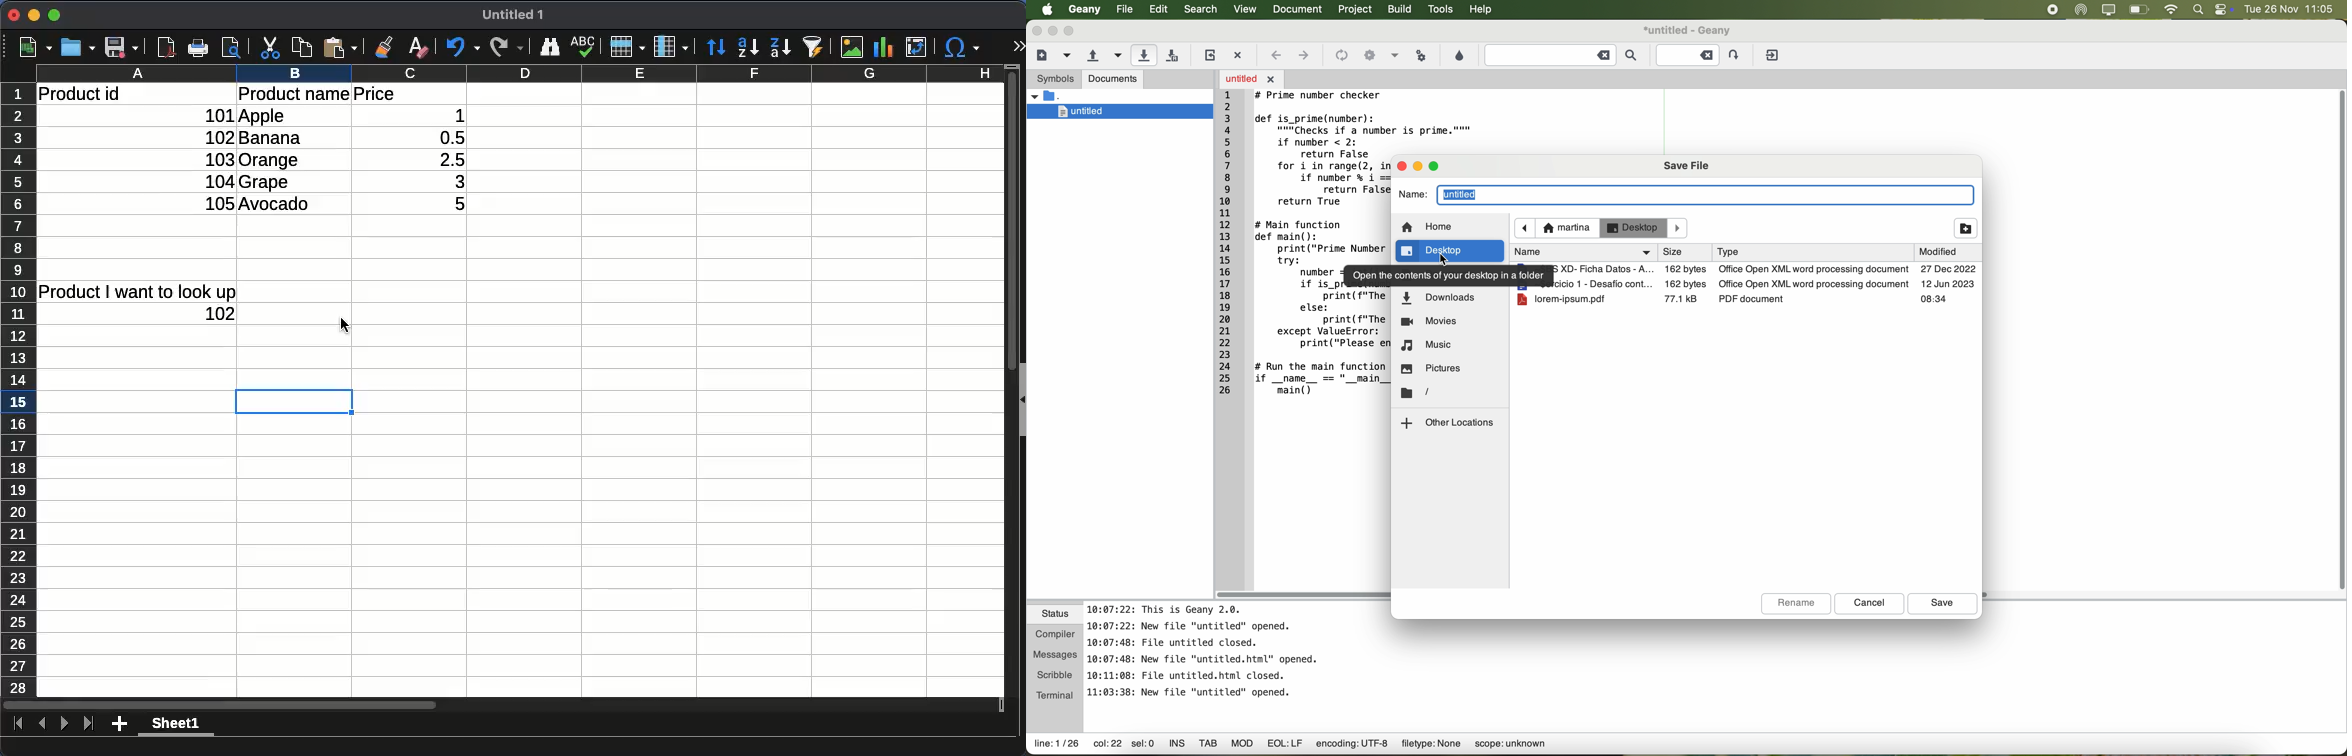 The image size is (2352, 756). I want to click on print, so click(198, 47).